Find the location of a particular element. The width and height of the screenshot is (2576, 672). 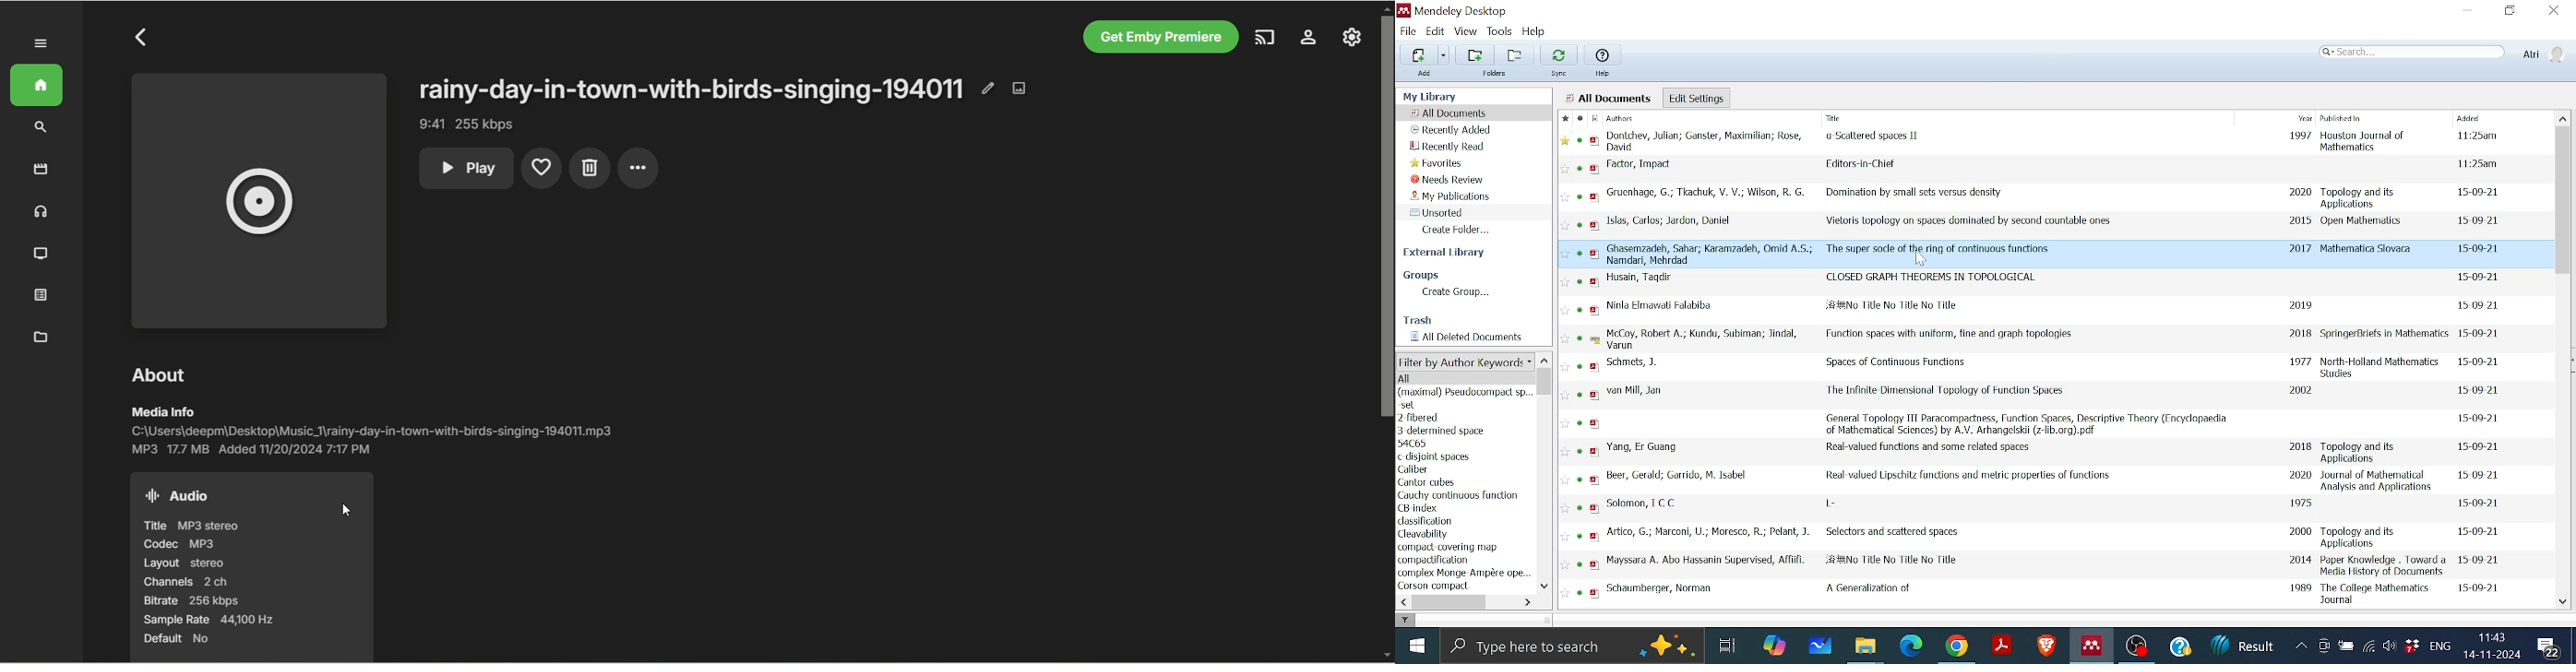

All Documents is located at coordinates (1607, 99).